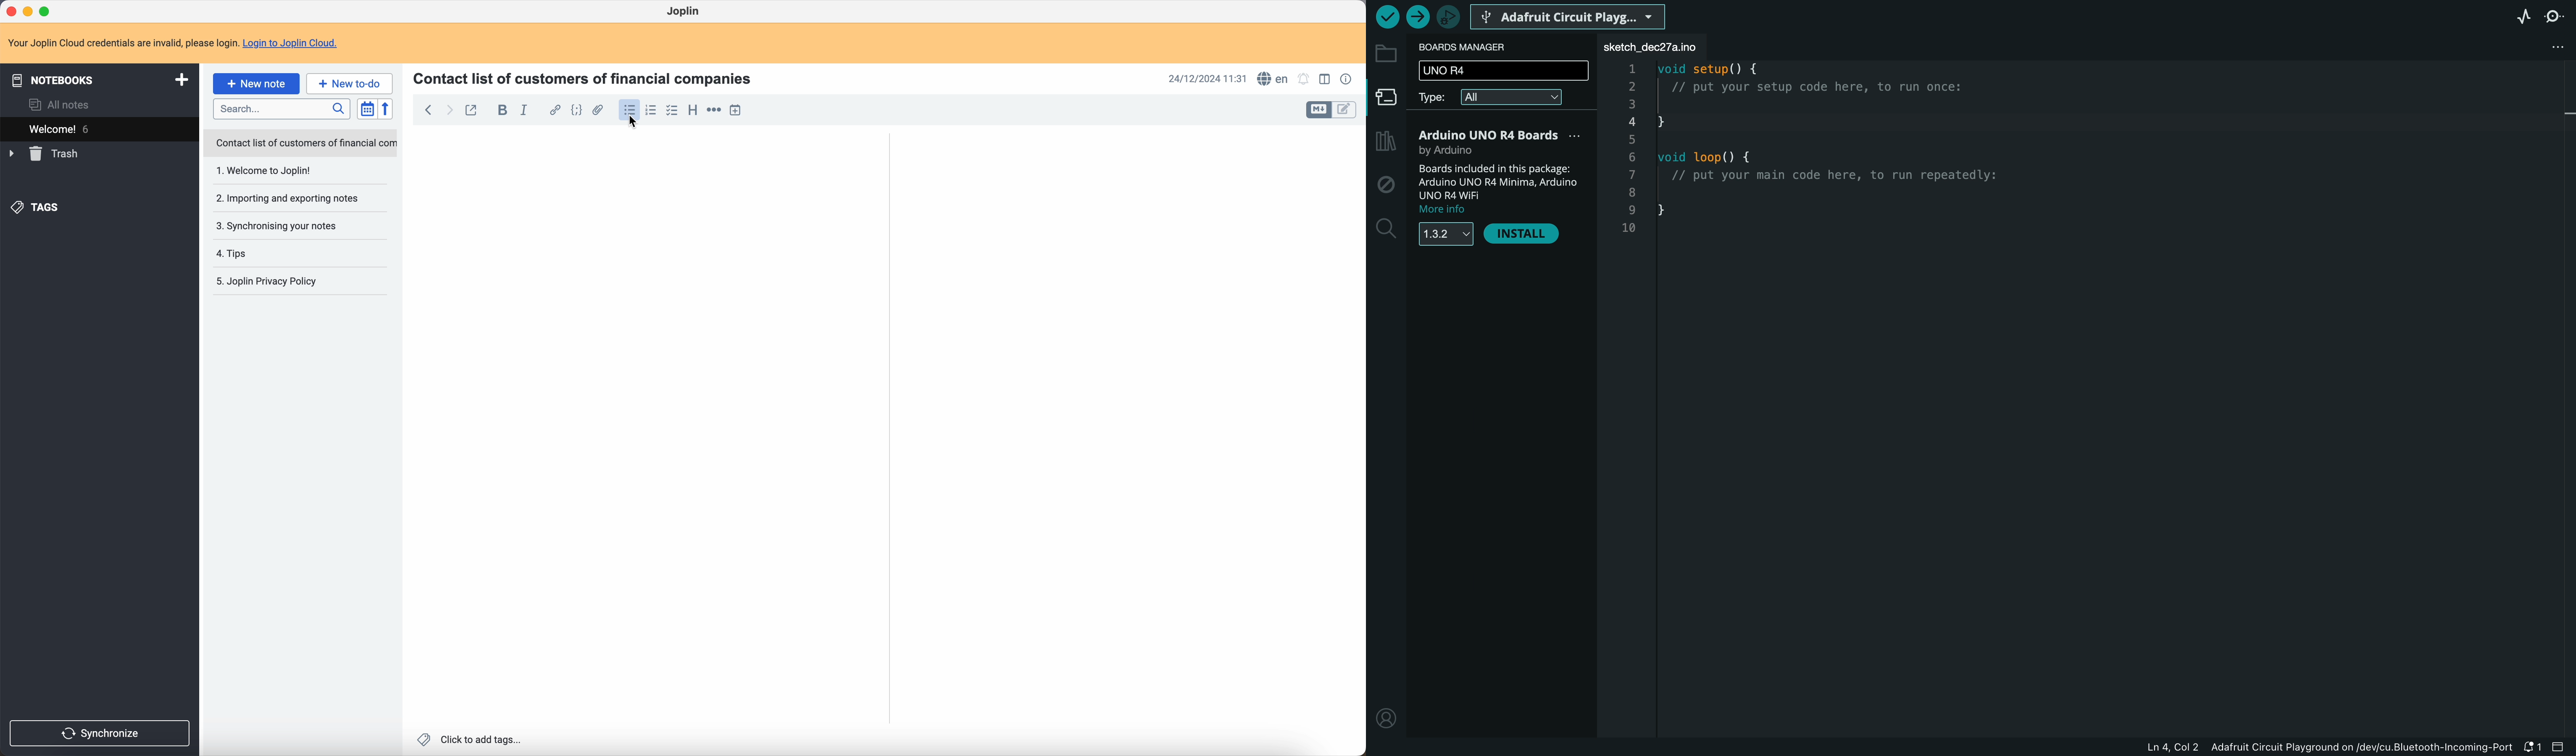 The width and height of the screenshot is (2576, 756). I want to click on toggle sort order field, so click(365, 109).